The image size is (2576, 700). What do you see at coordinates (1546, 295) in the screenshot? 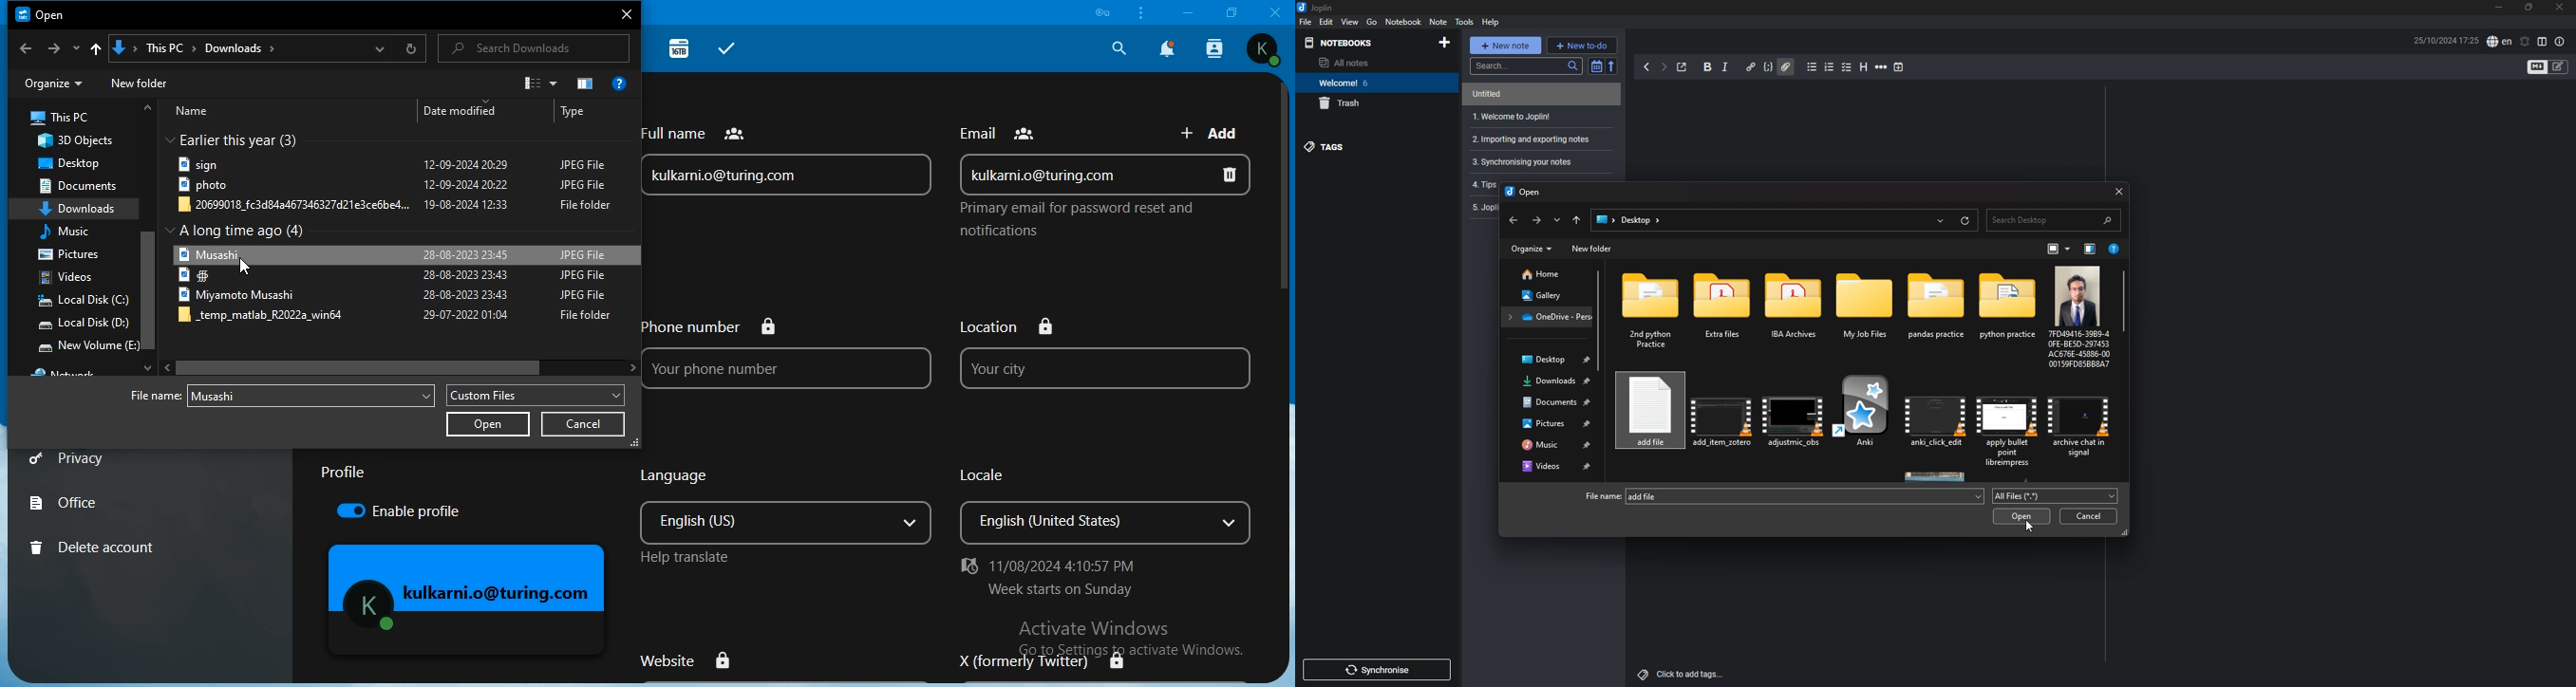
I see `gallery` at bounding box center [1546, 295].